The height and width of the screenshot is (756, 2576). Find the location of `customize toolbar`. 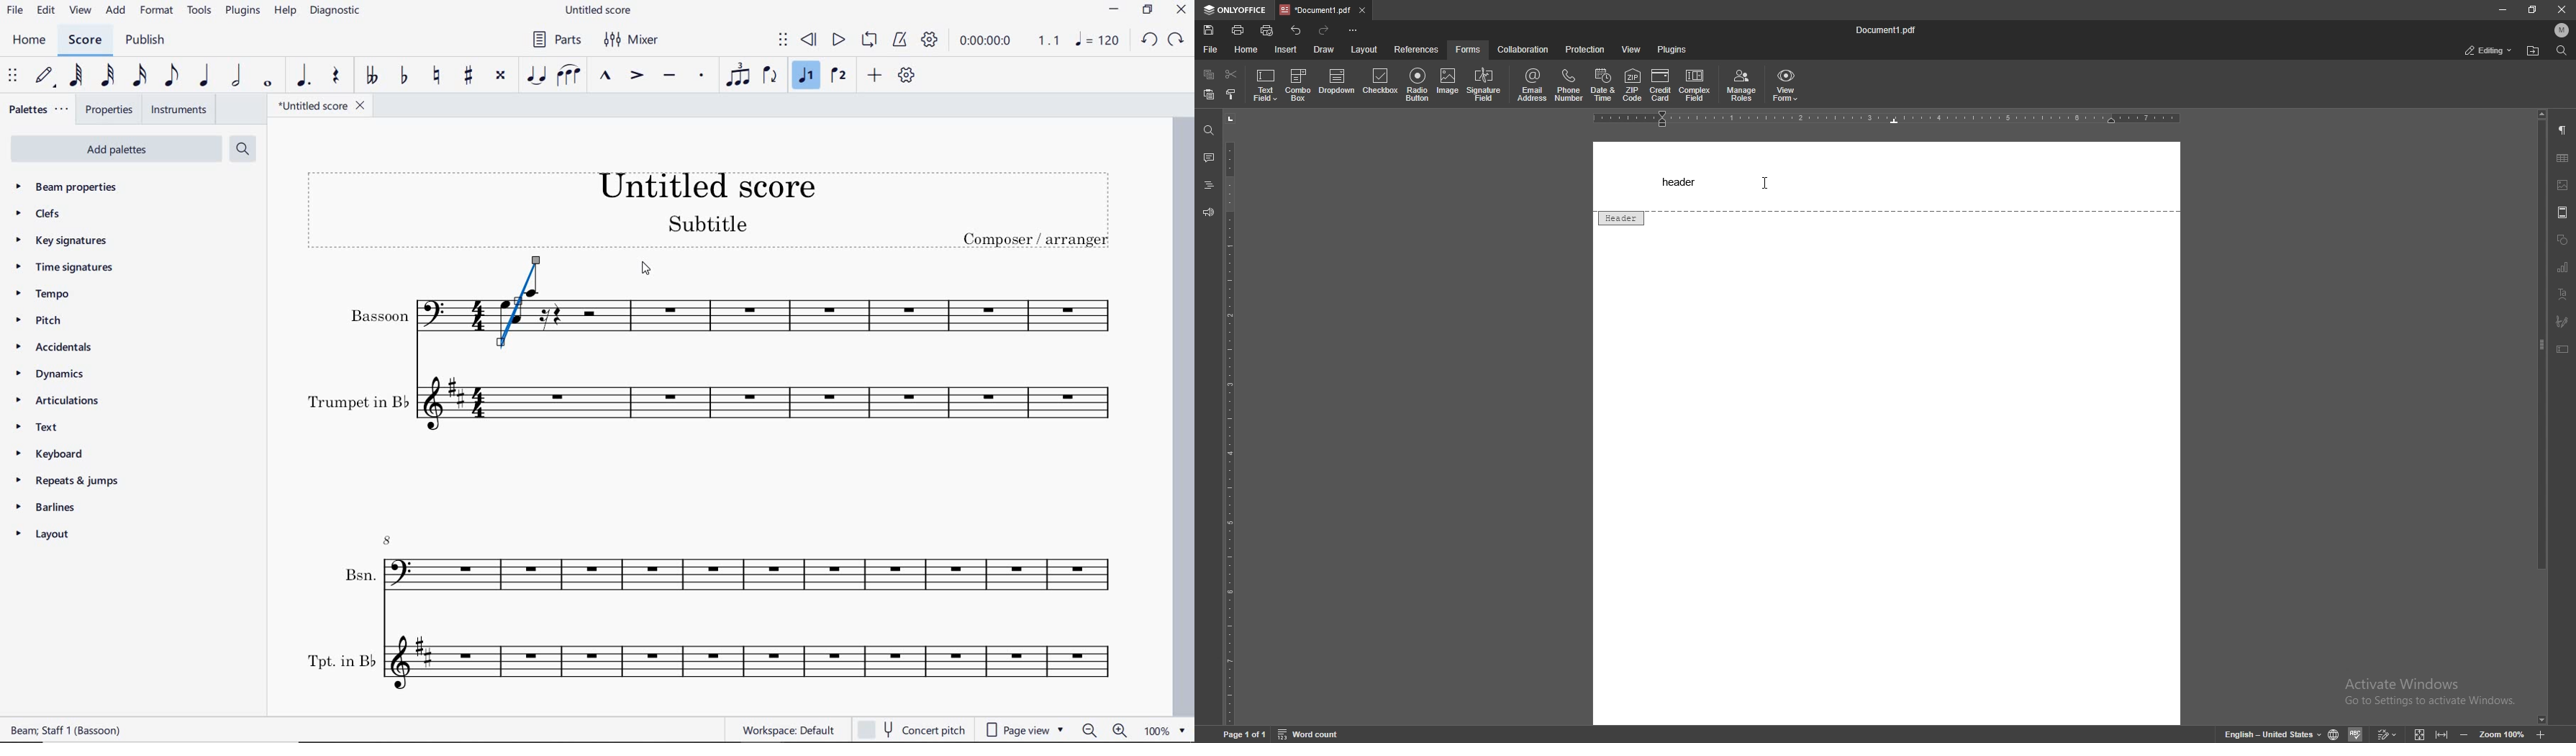

customize toolbar is located at coordinates (907, 76).